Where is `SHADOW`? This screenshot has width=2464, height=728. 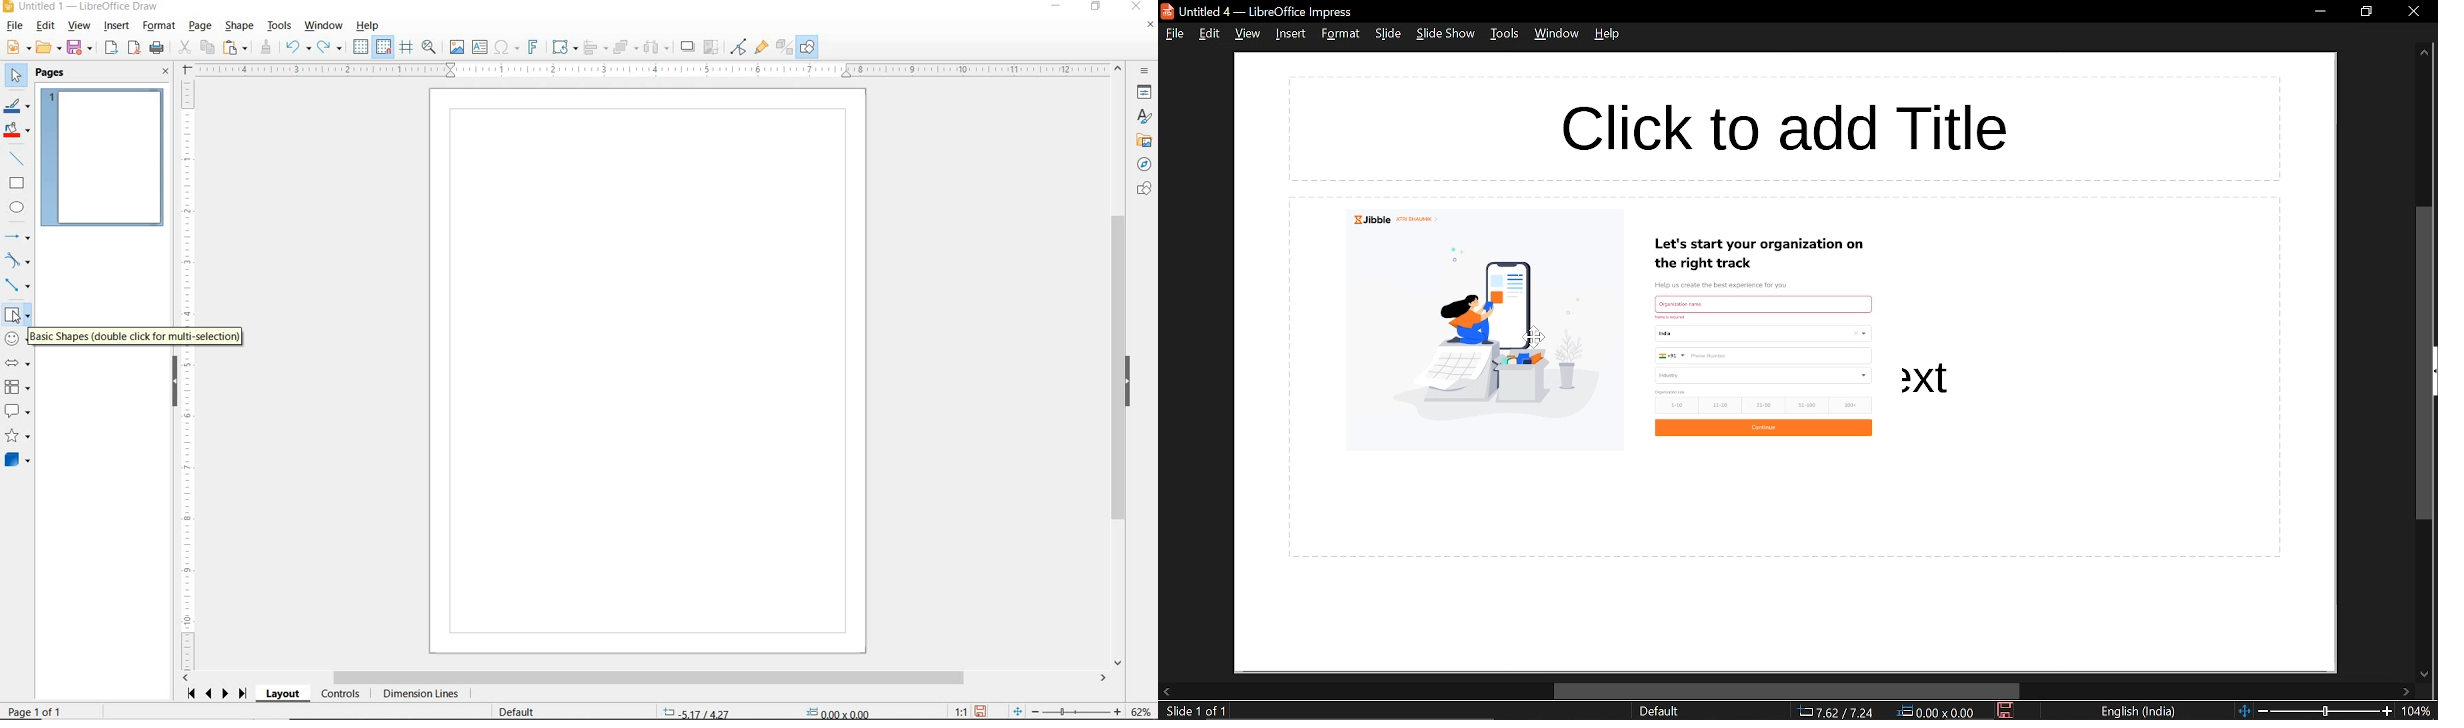 SHADOW is located at coordinates (688, 47).